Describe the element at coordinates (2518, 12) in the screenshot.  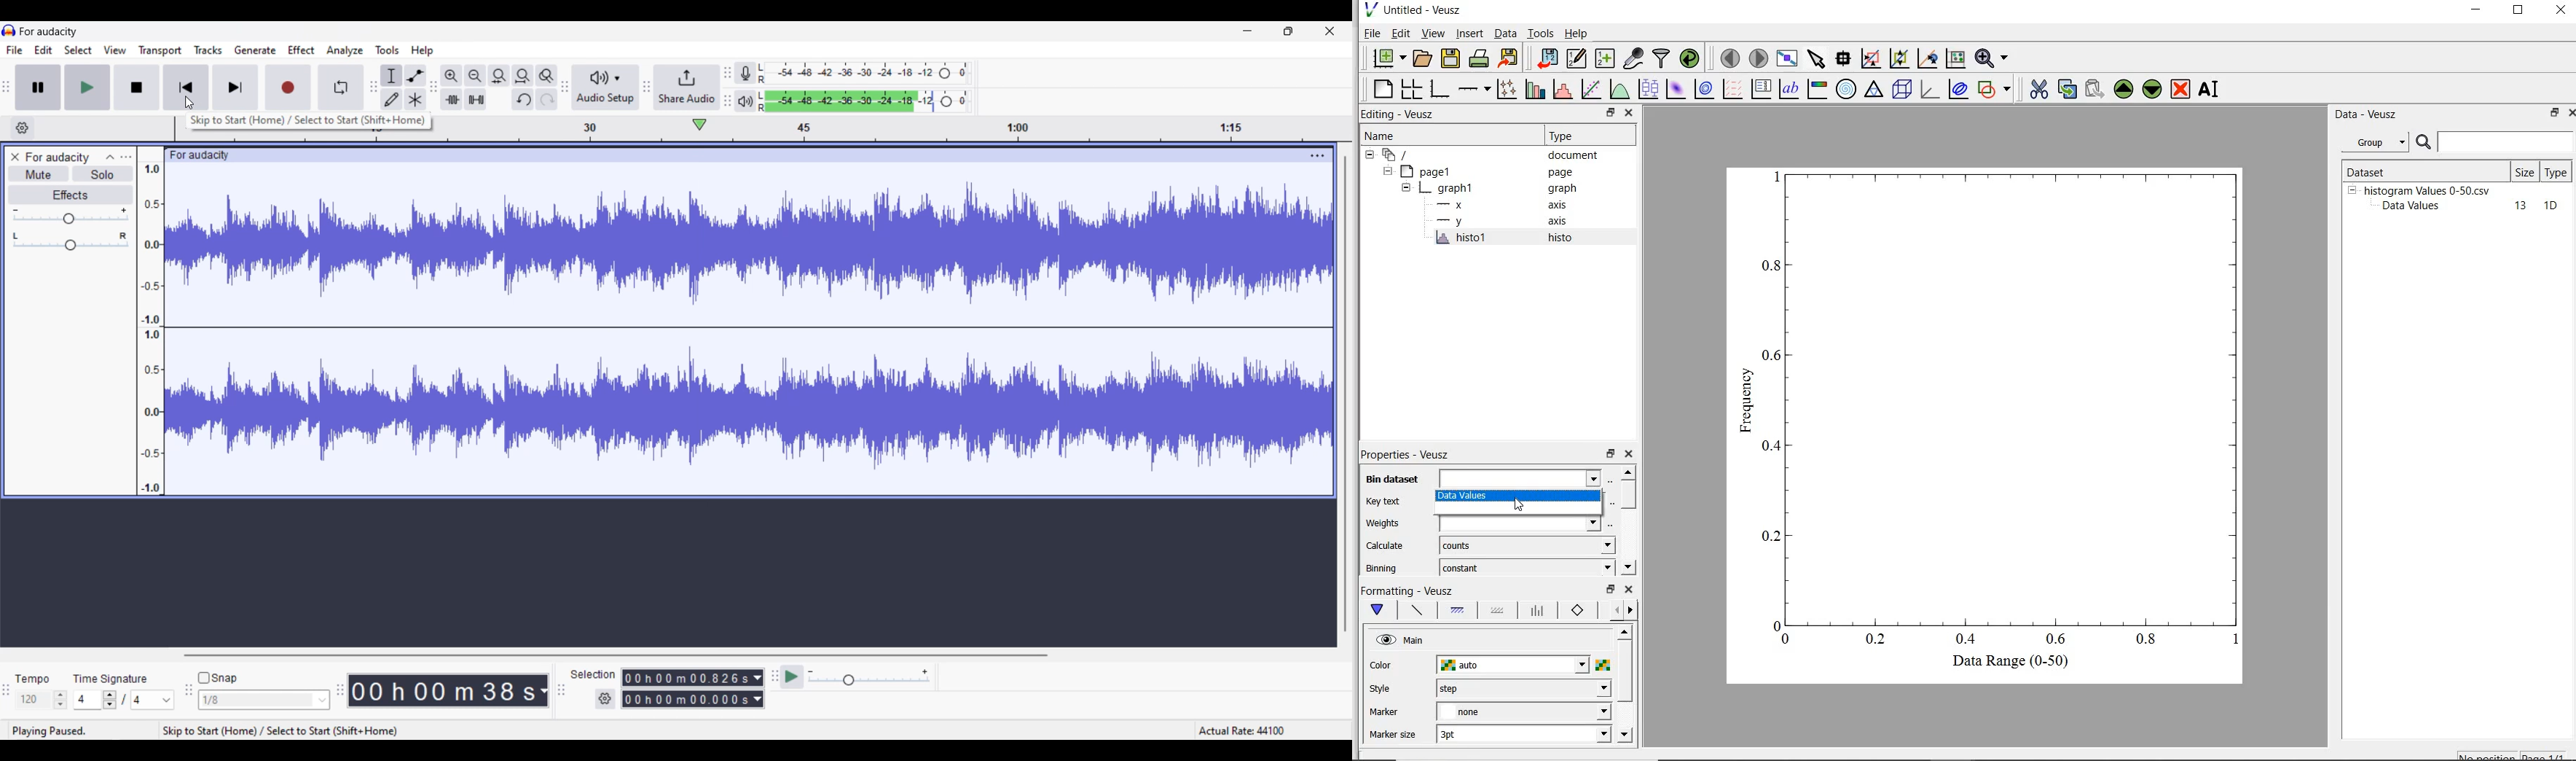
I see `restore down` at that location.